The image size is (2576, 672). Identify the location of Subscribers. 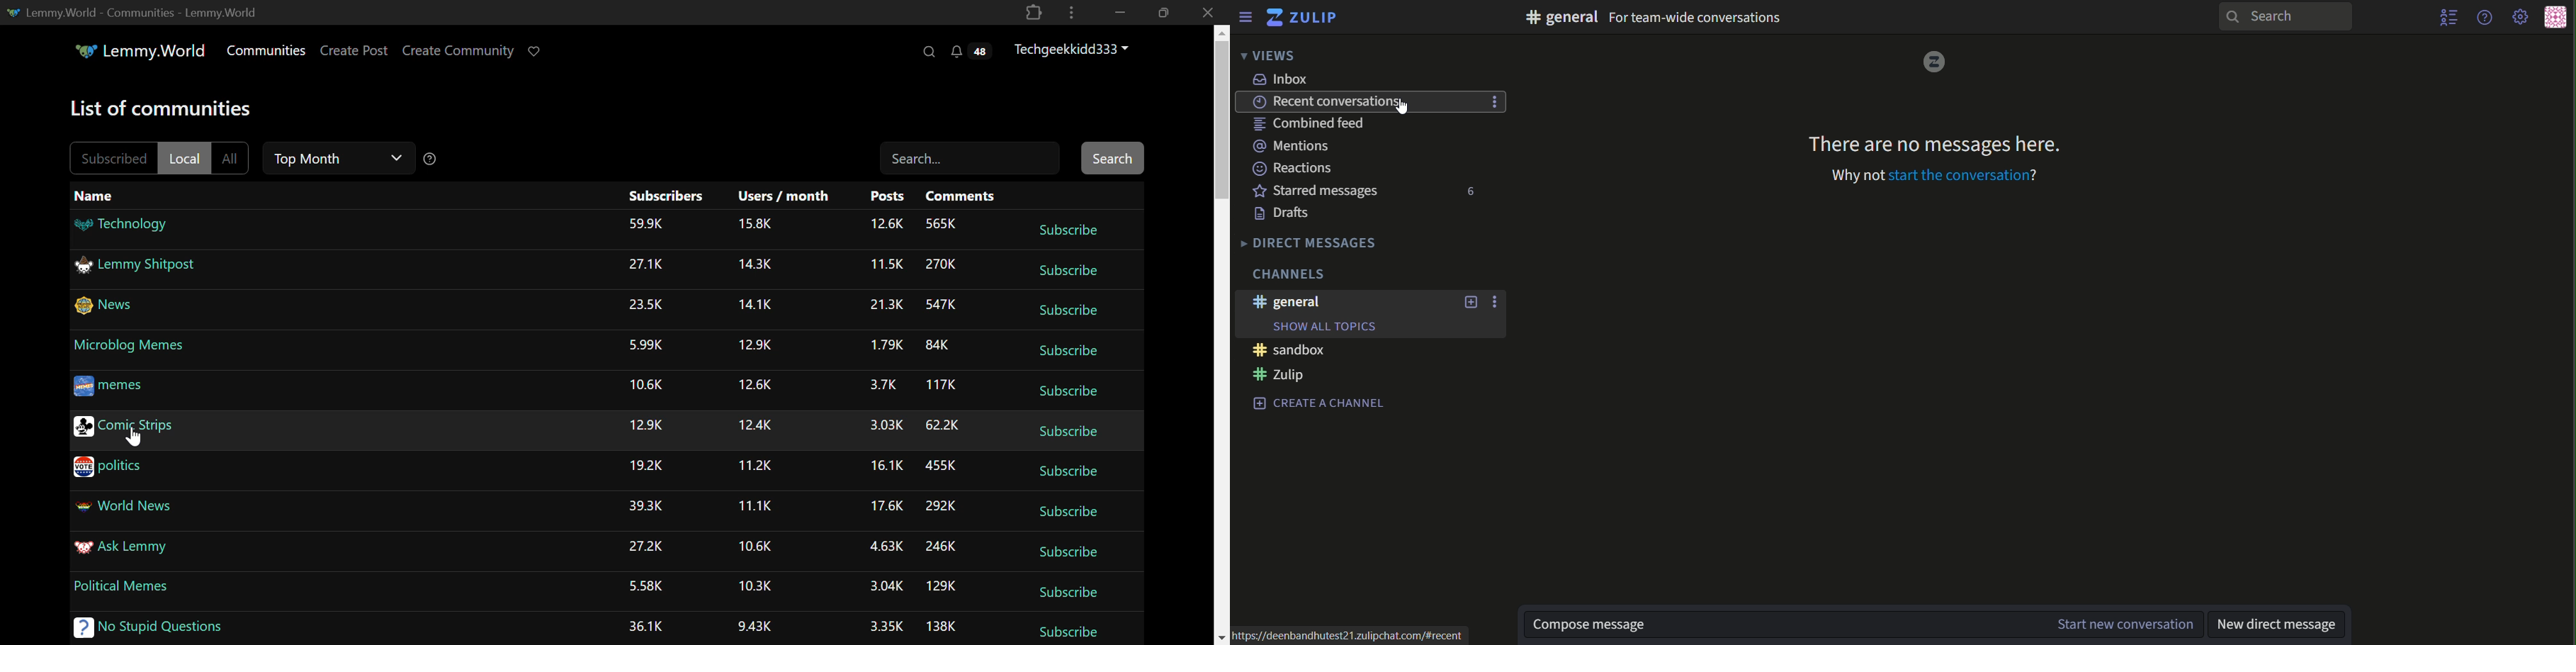
(665, 197).